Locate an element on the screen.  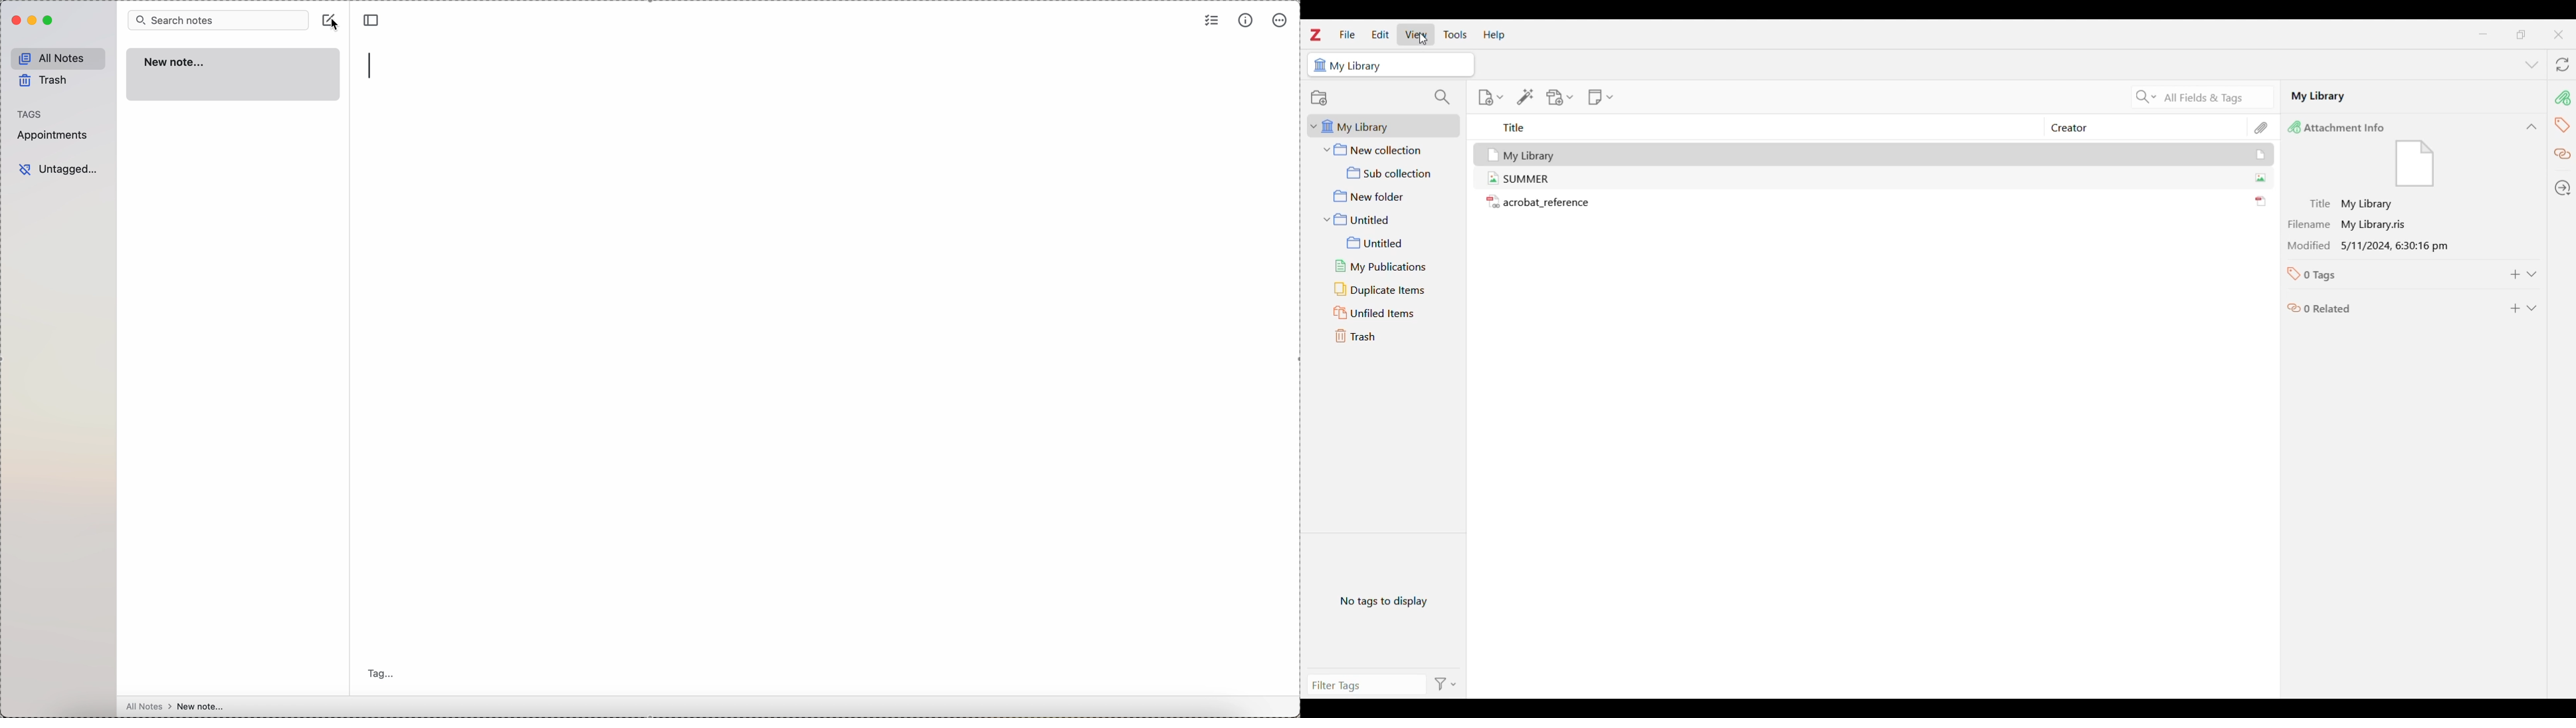
Modification date and time of selected file is located at coordinates (2367, 248).